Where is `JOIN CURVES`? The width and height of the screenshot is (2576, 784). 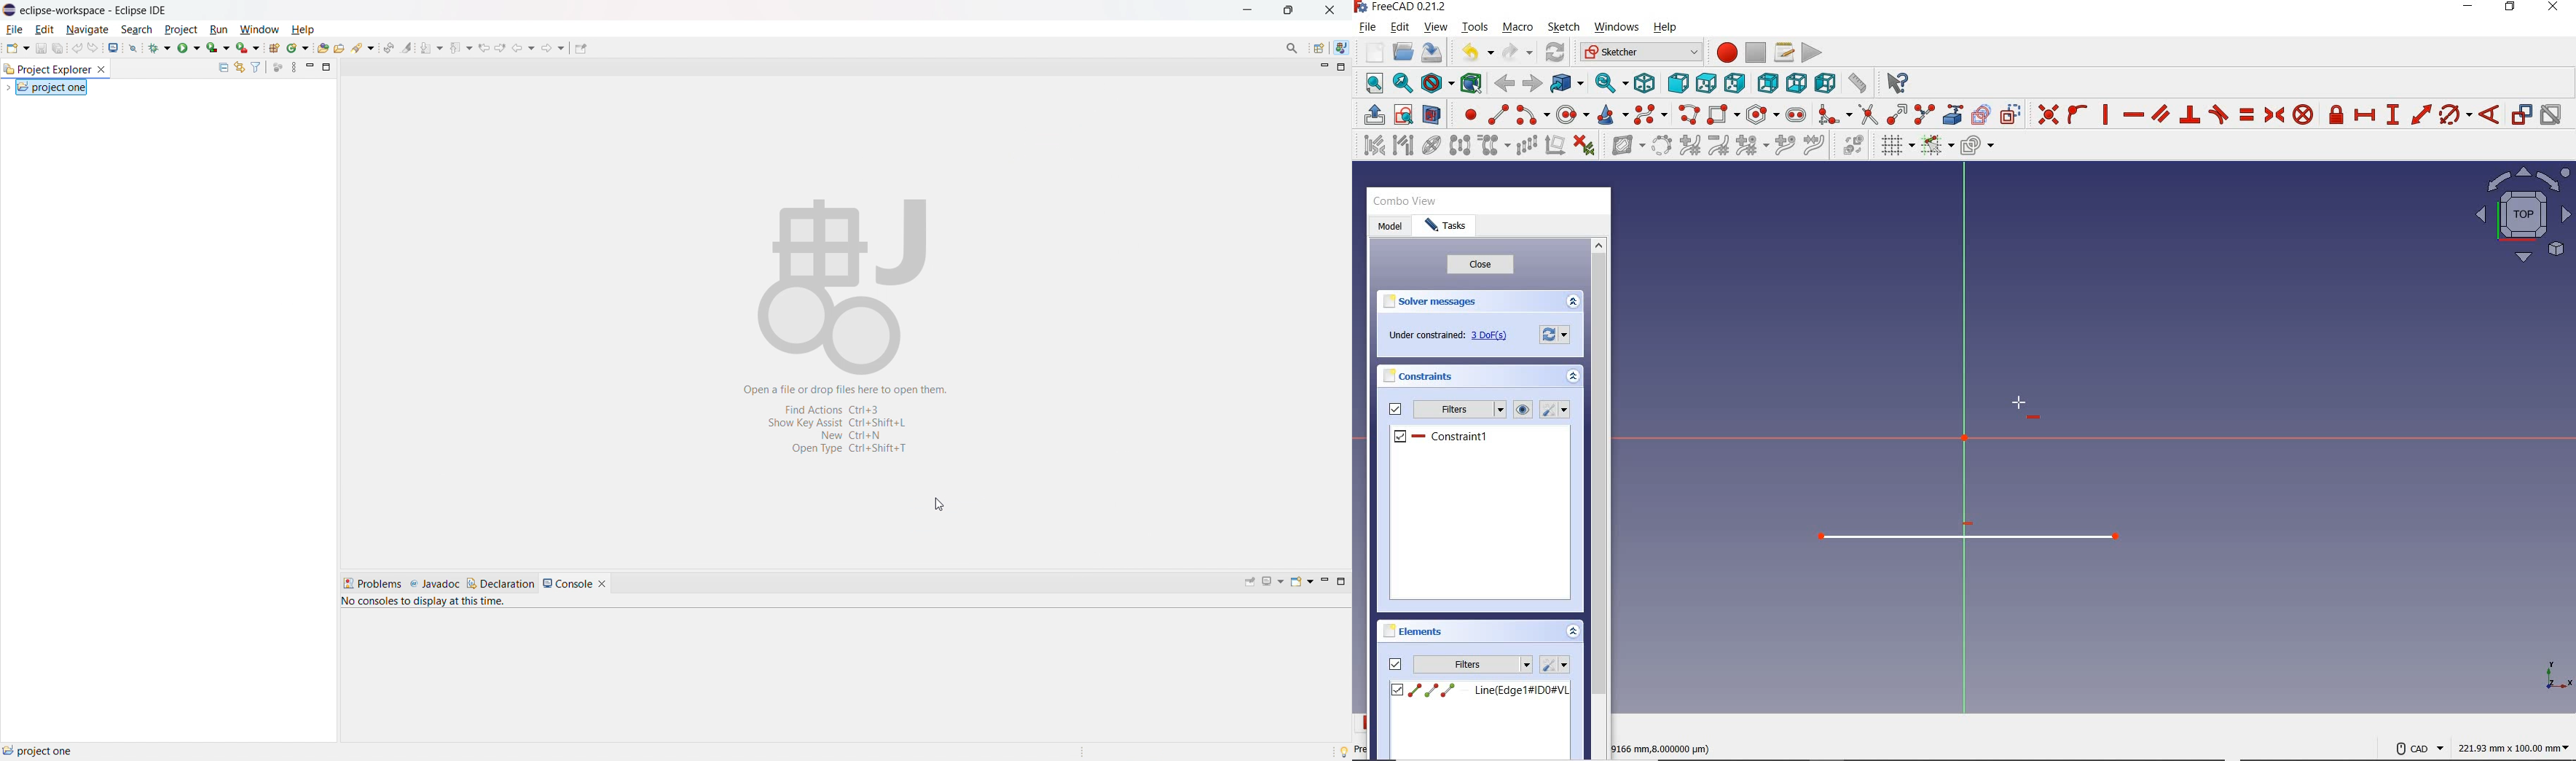
JOIN CURVES is located at coordinates (1815, 144).